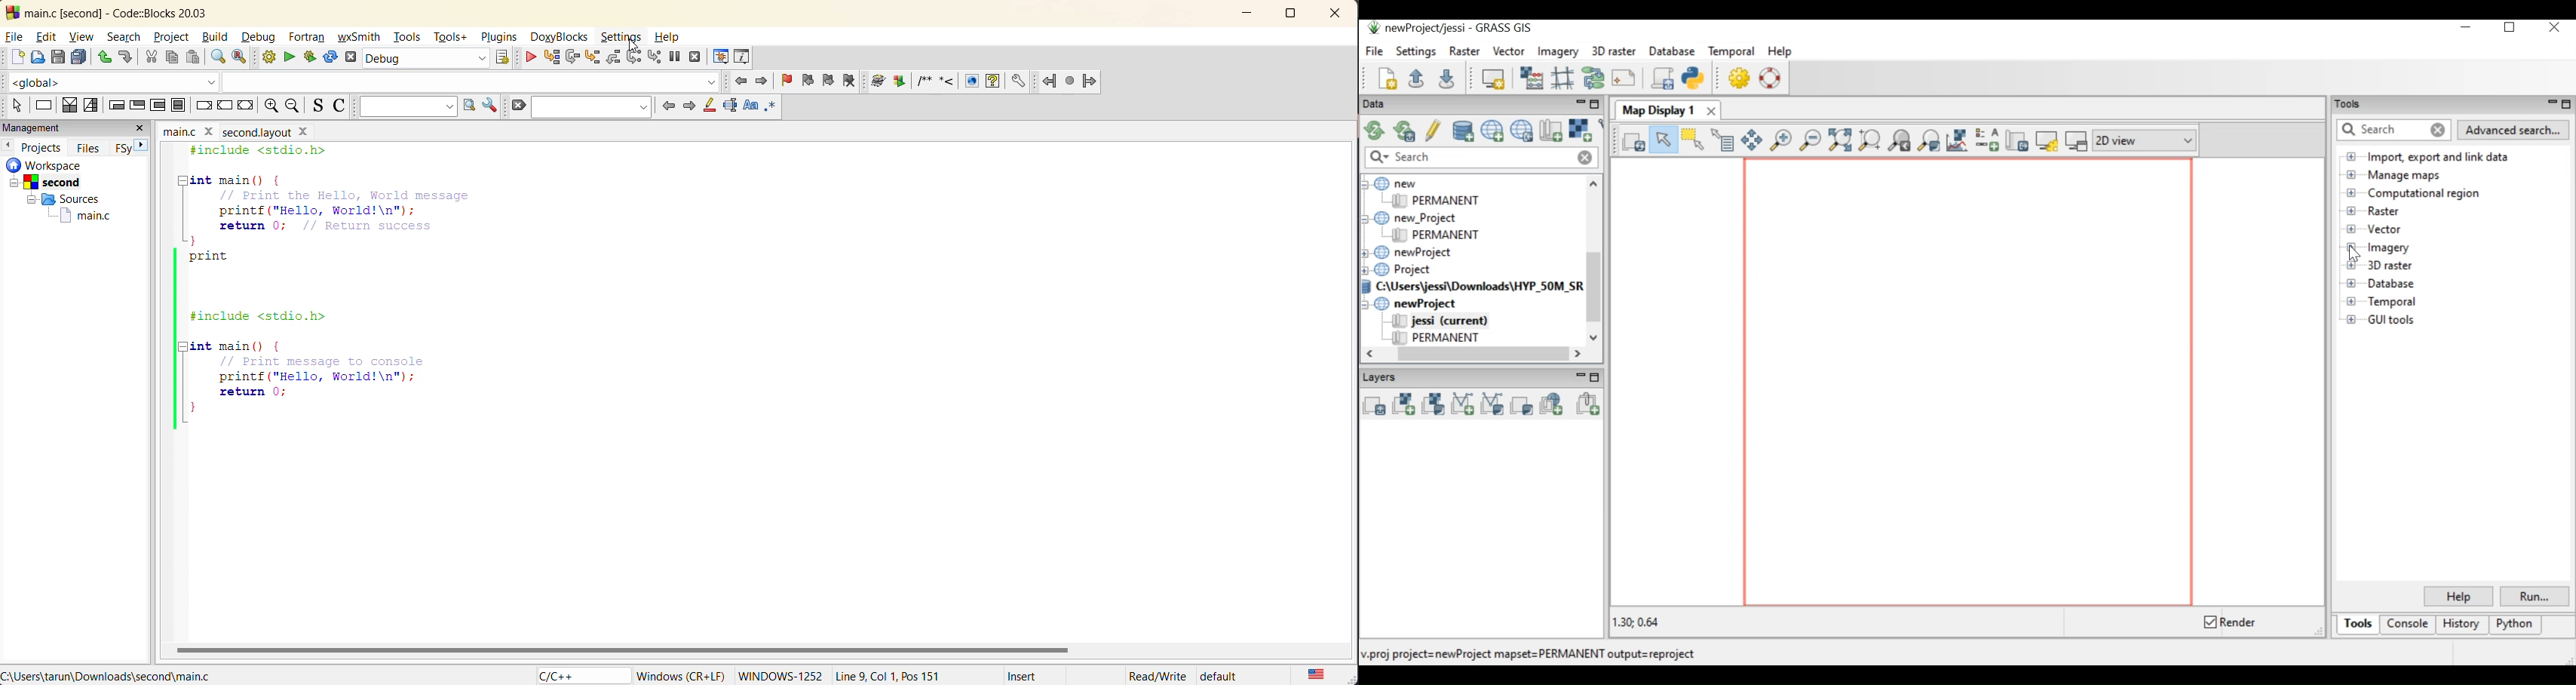 This screenshot has height=700, width=2576. I want to click on Codeblock logo, so click(11, 12).